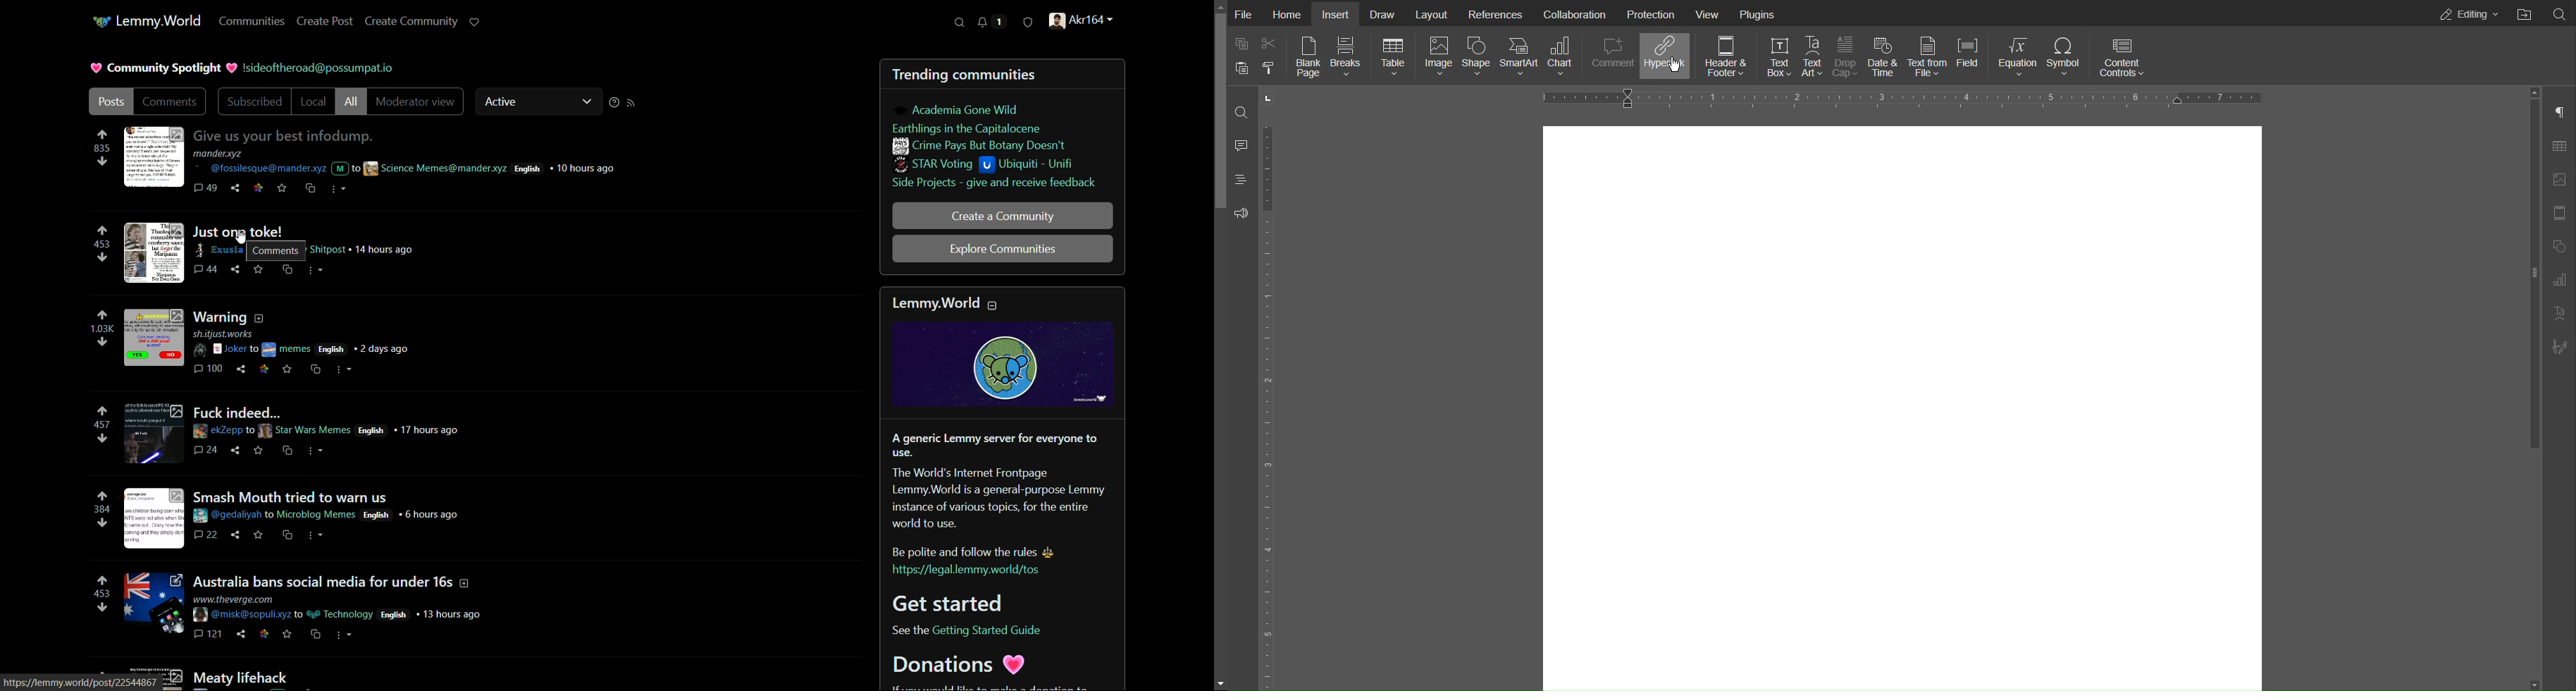 The height and width of the screenshot is (700, 2576). What do you see at coordinates (1758, 13) in the screenshot?
I see `Plugins` at bounding box center [1758, 13].